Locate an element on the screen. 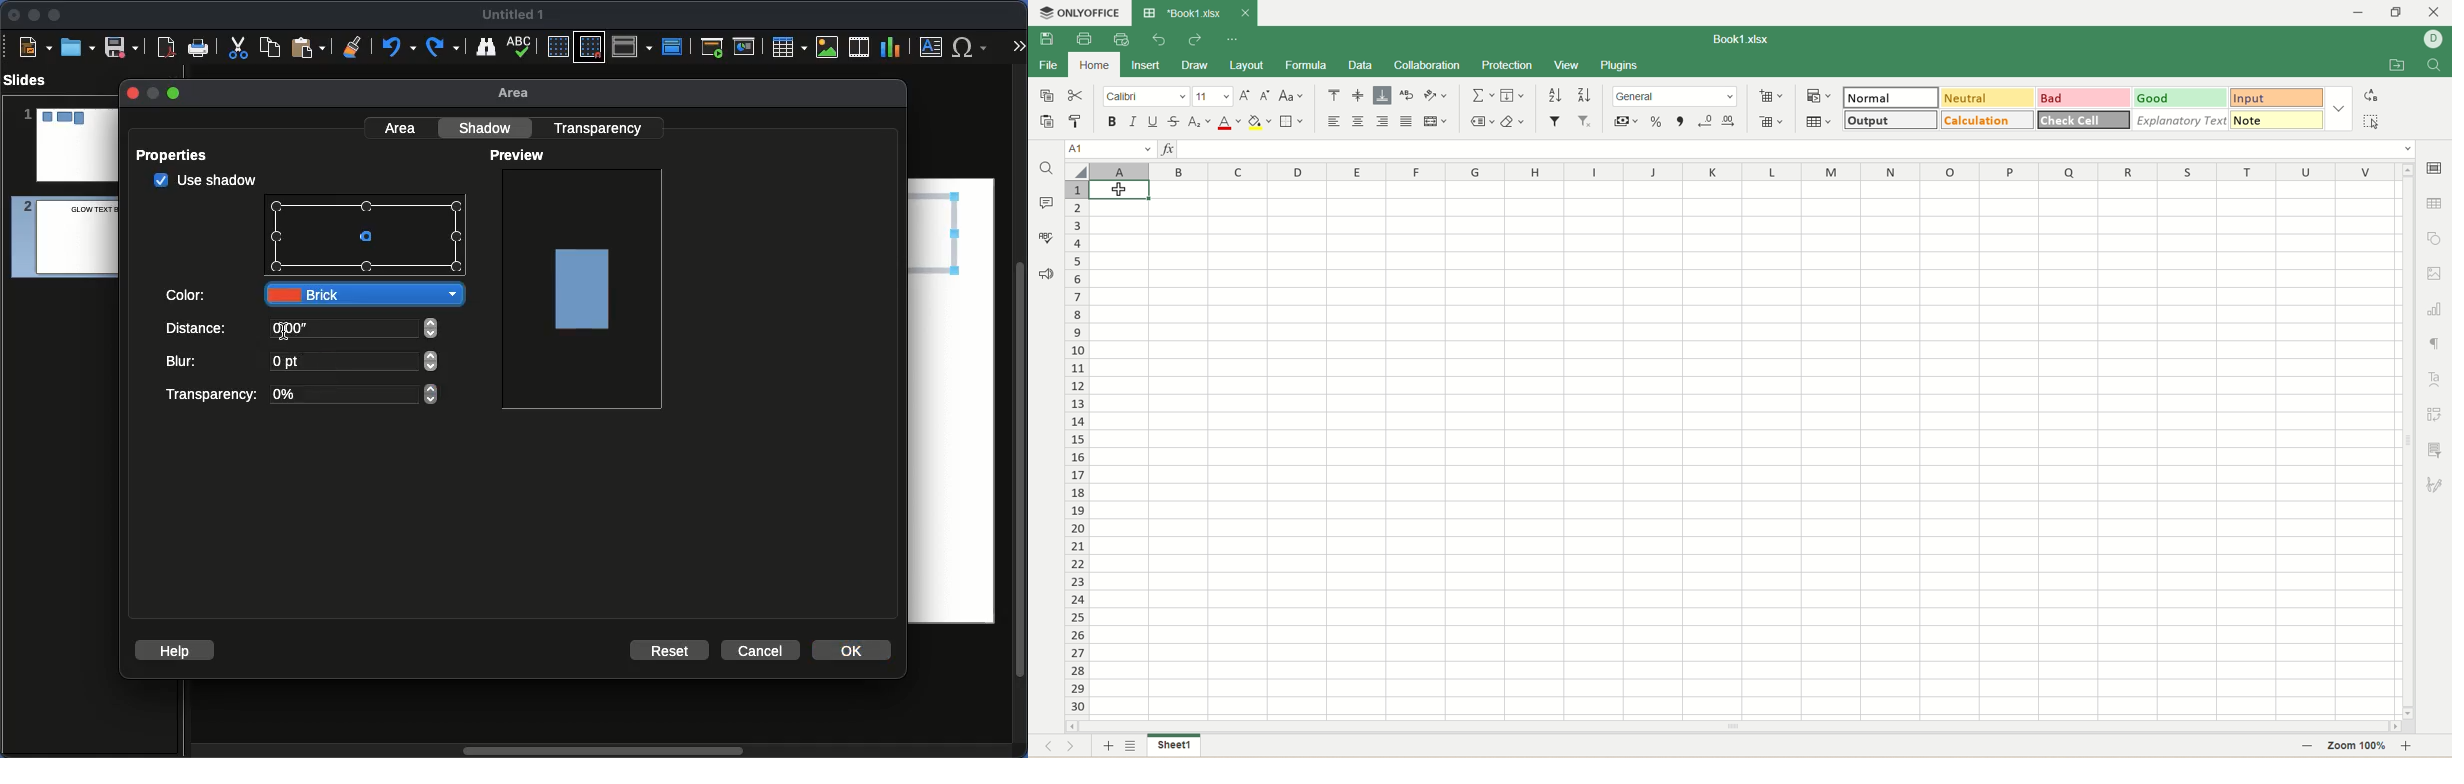 Image resolution: width=2464 pixels, height=784 pixels. comment is located at coordinates (1048, 204).